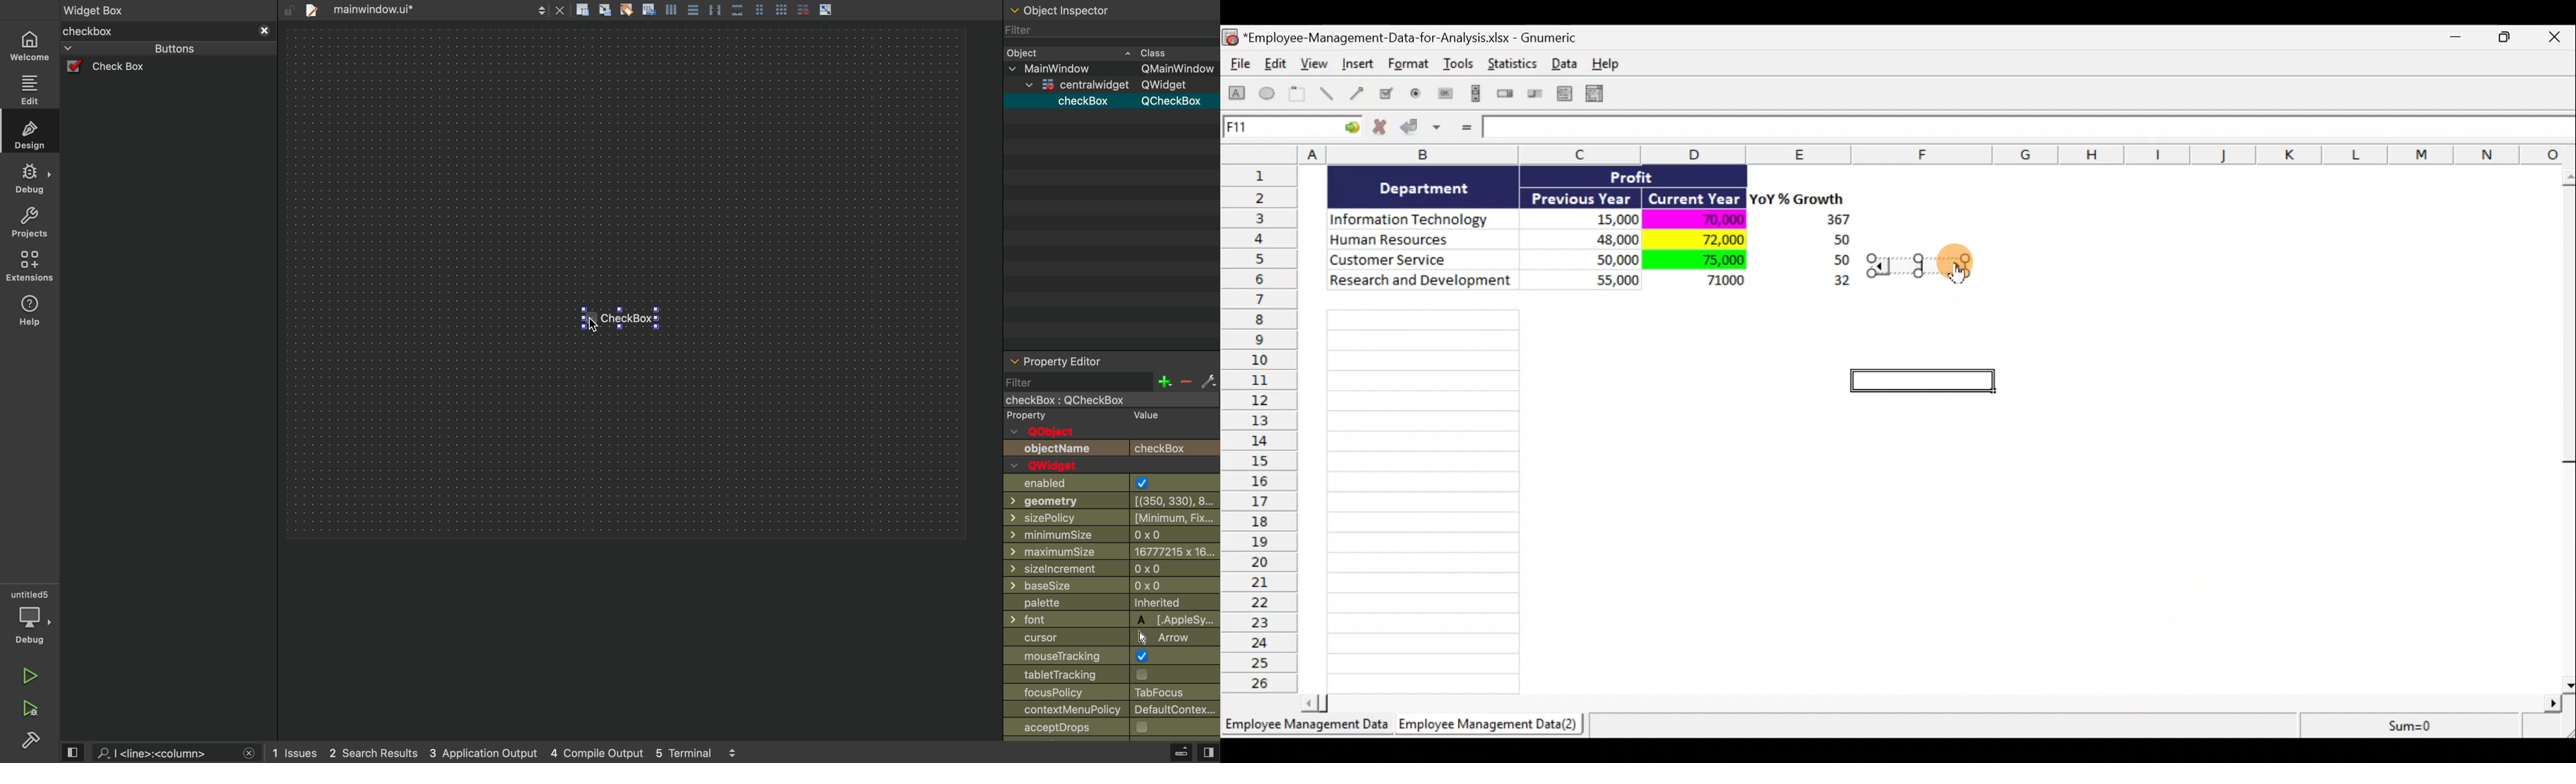 This screenshot has height=784, width=2576. I want to click on Statistics, so click(1514, 68).